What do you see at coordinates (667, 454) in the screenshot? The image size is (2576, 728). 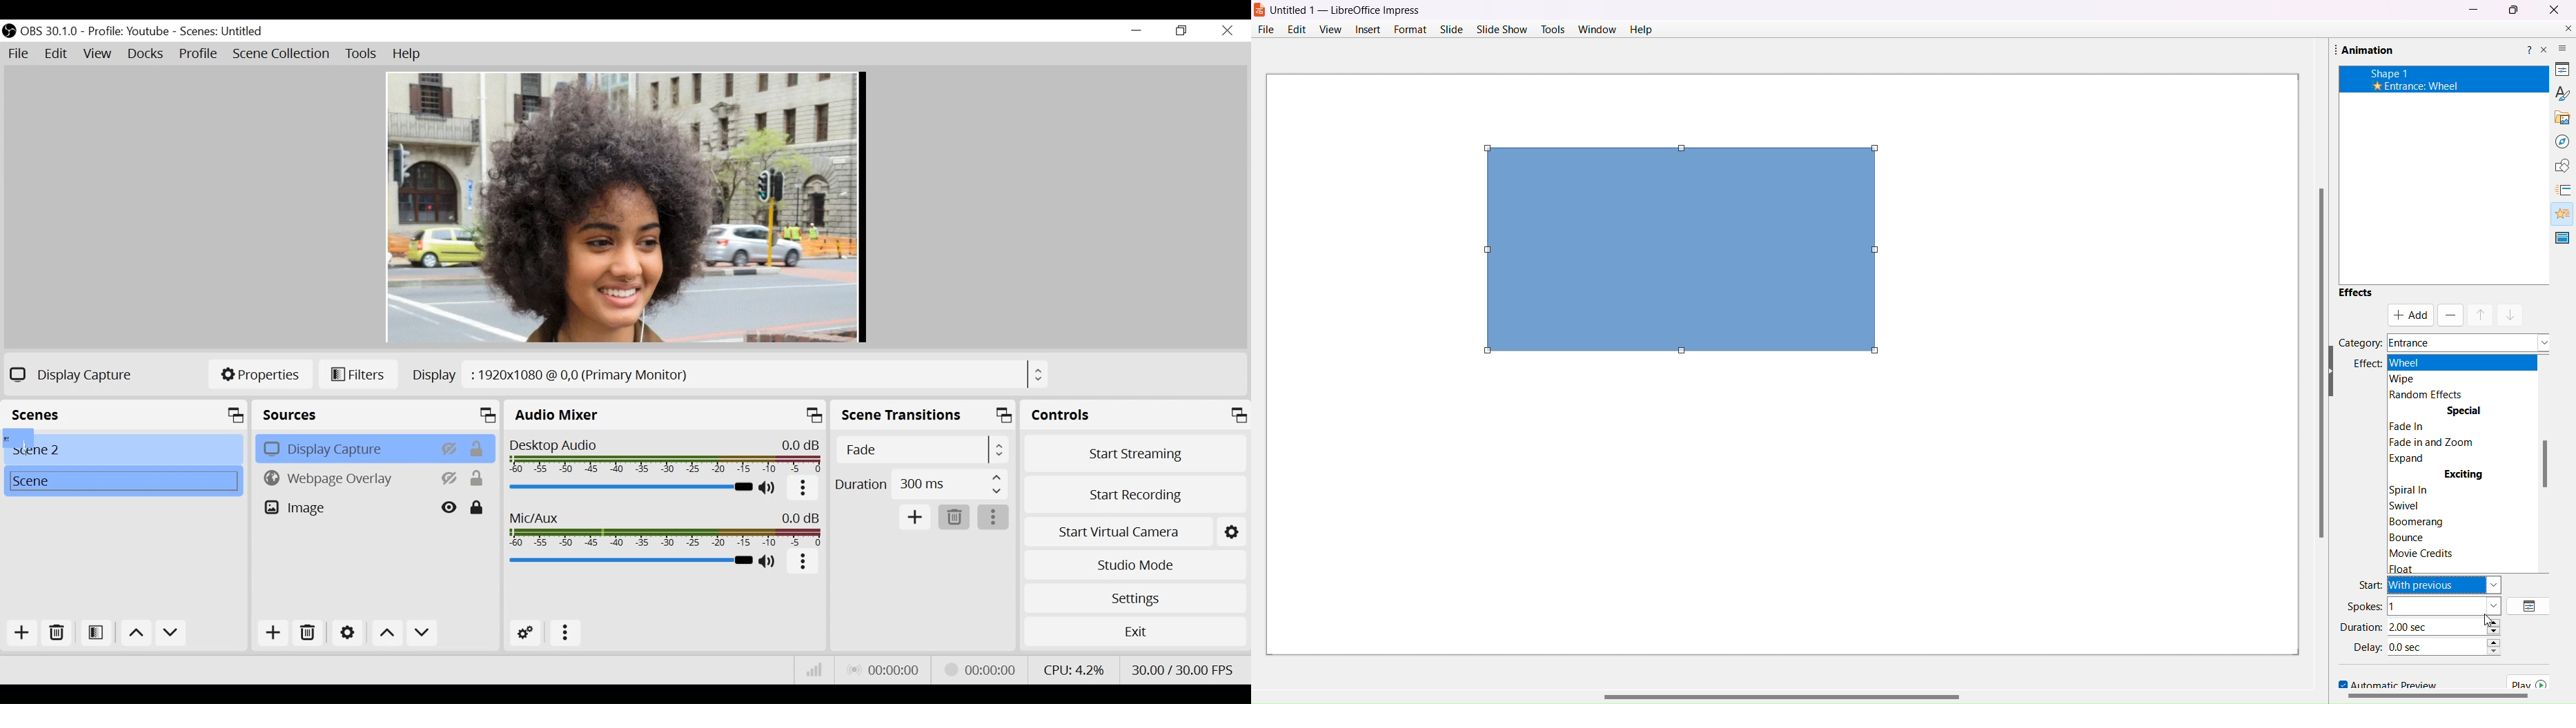 I see `Desktop Audio` at bounding box center [667, 454].